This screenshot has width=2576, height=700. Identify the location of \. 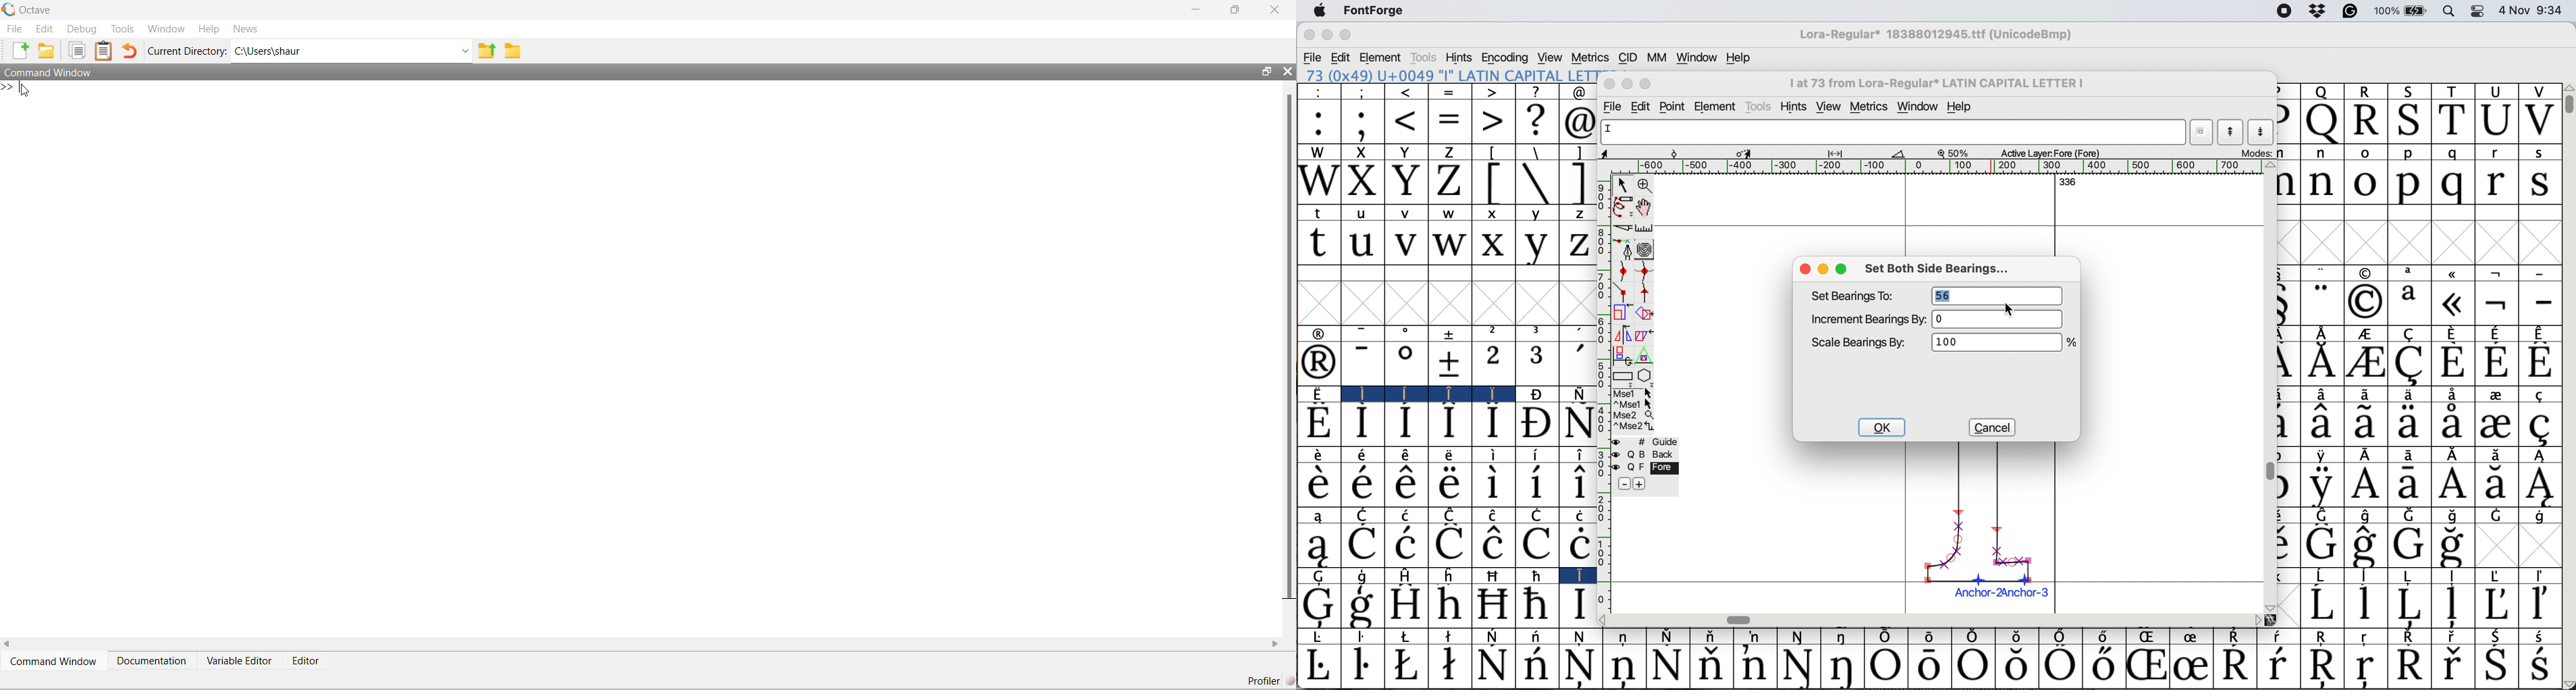
(1537, 183).